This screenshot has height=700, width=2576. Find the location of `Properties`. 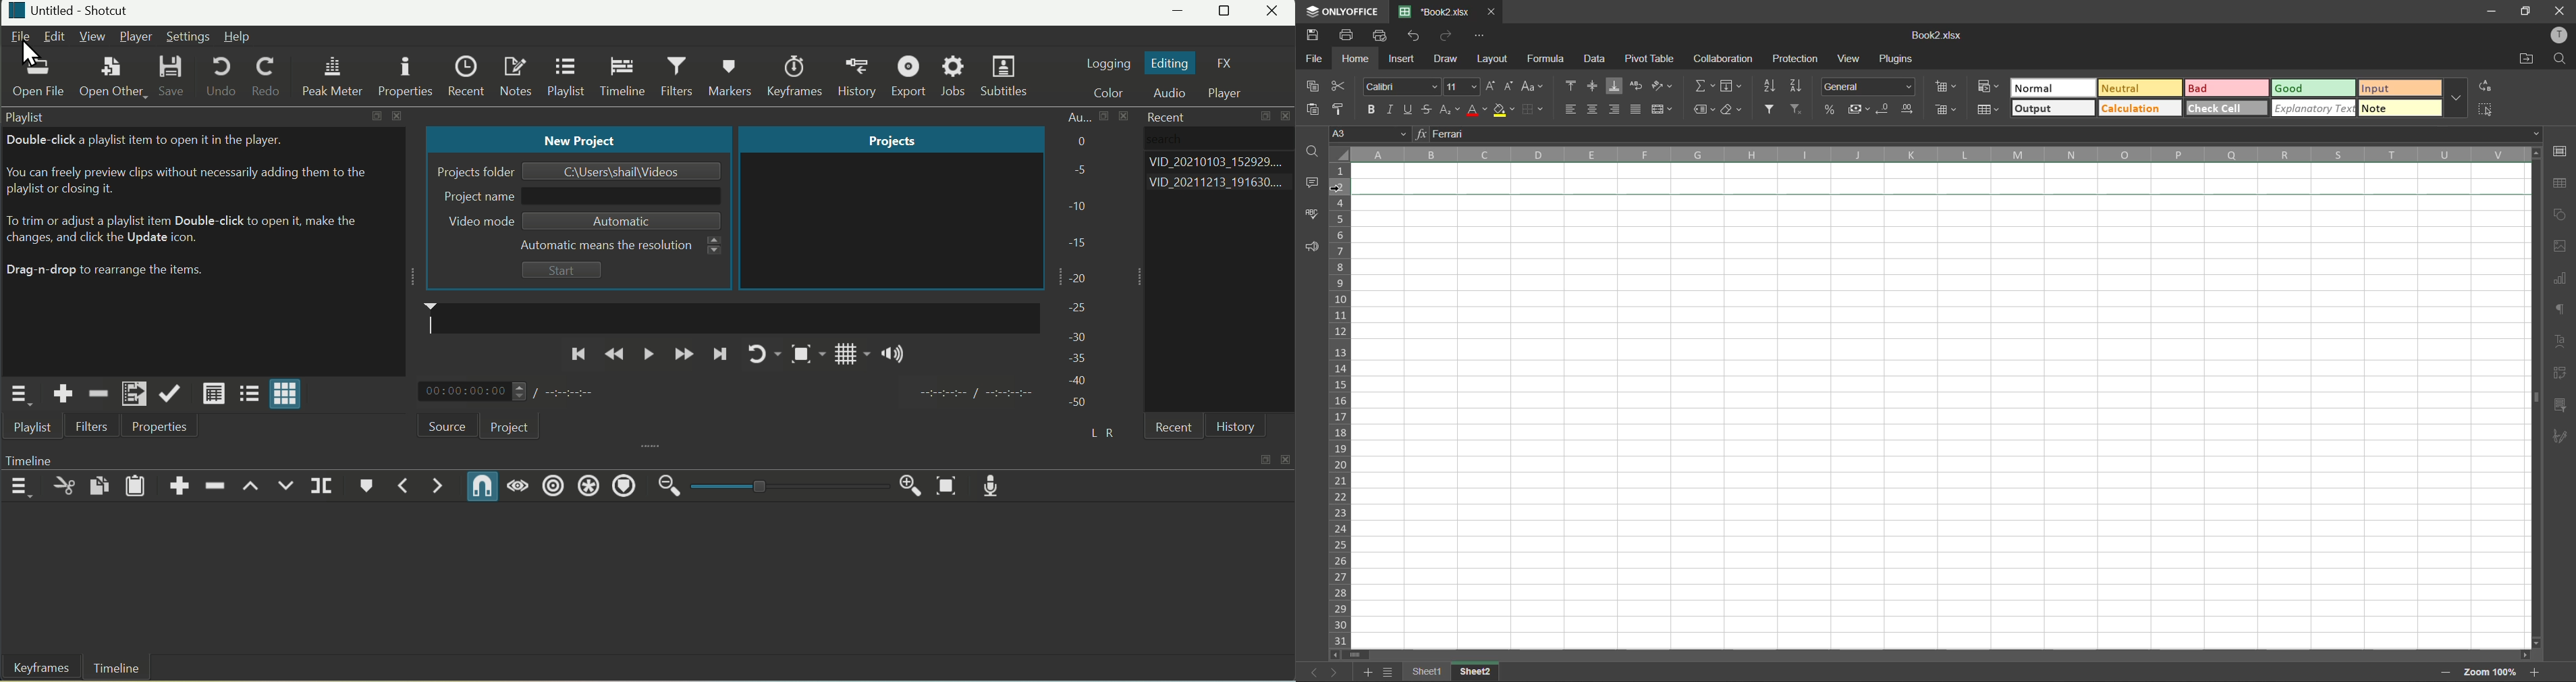

Properties is located at coordinates (158, 427).